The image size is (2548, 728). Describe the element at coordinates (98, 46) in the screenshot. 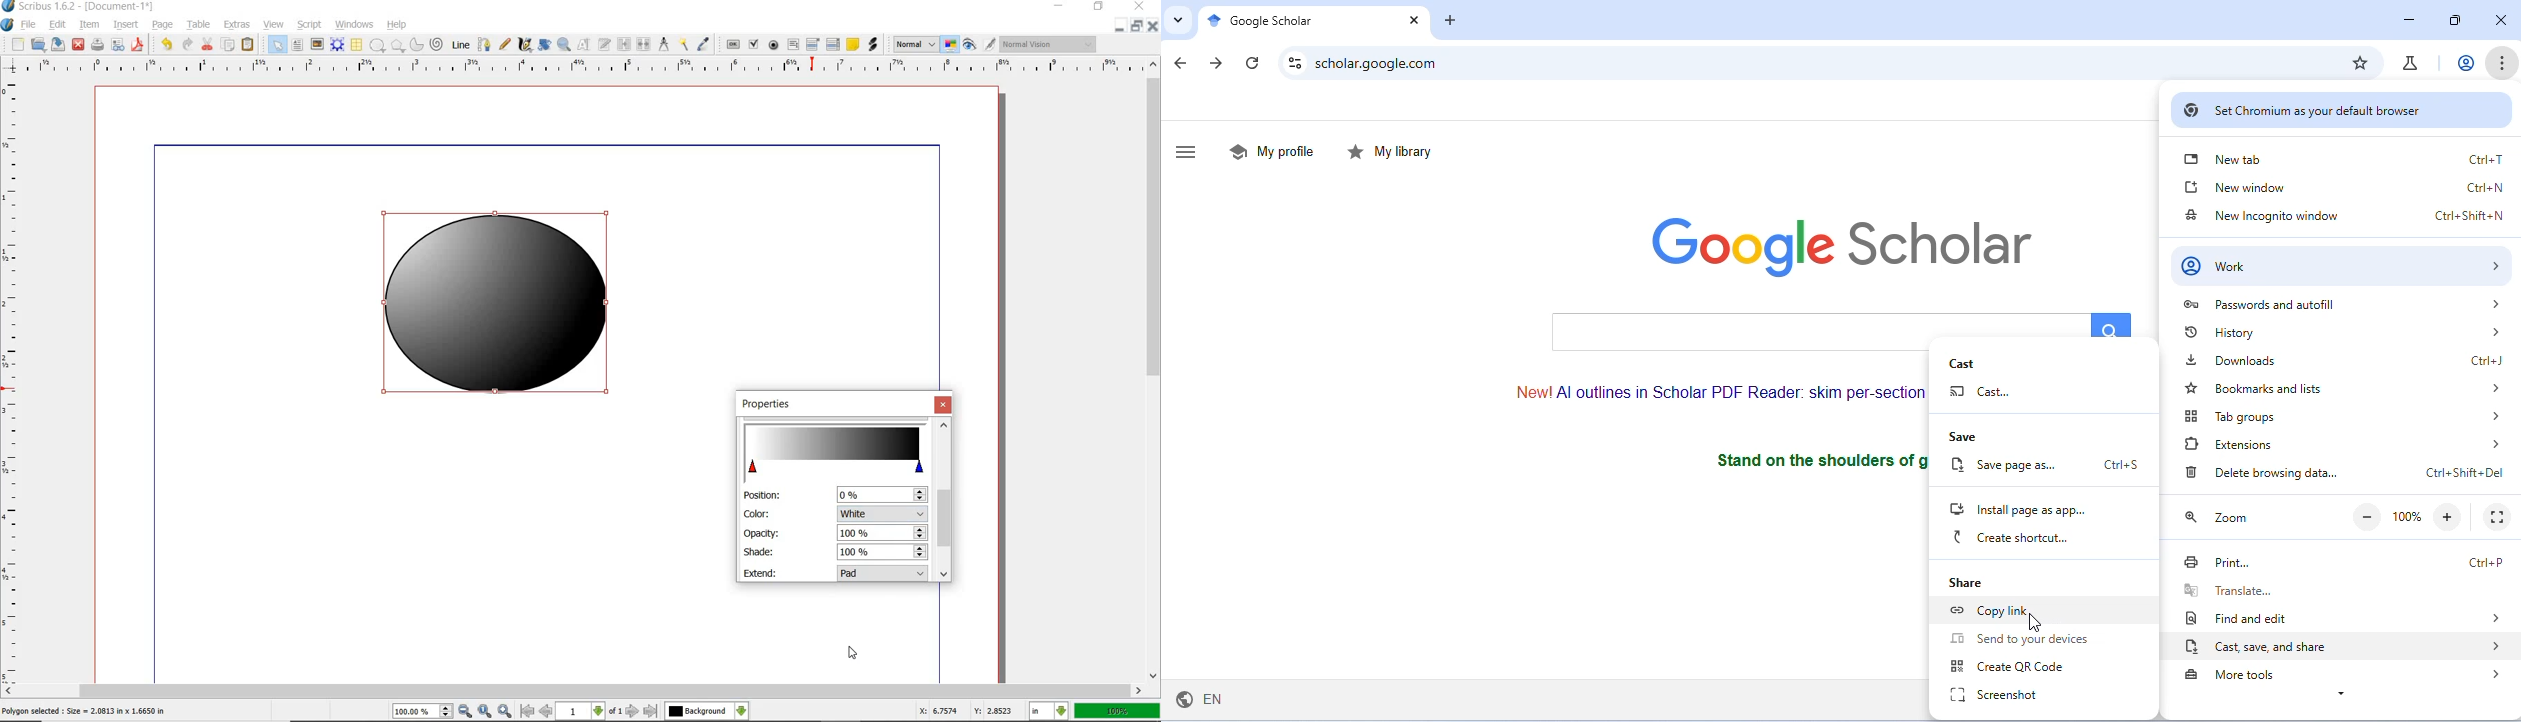

I see `PRINT` at that location.